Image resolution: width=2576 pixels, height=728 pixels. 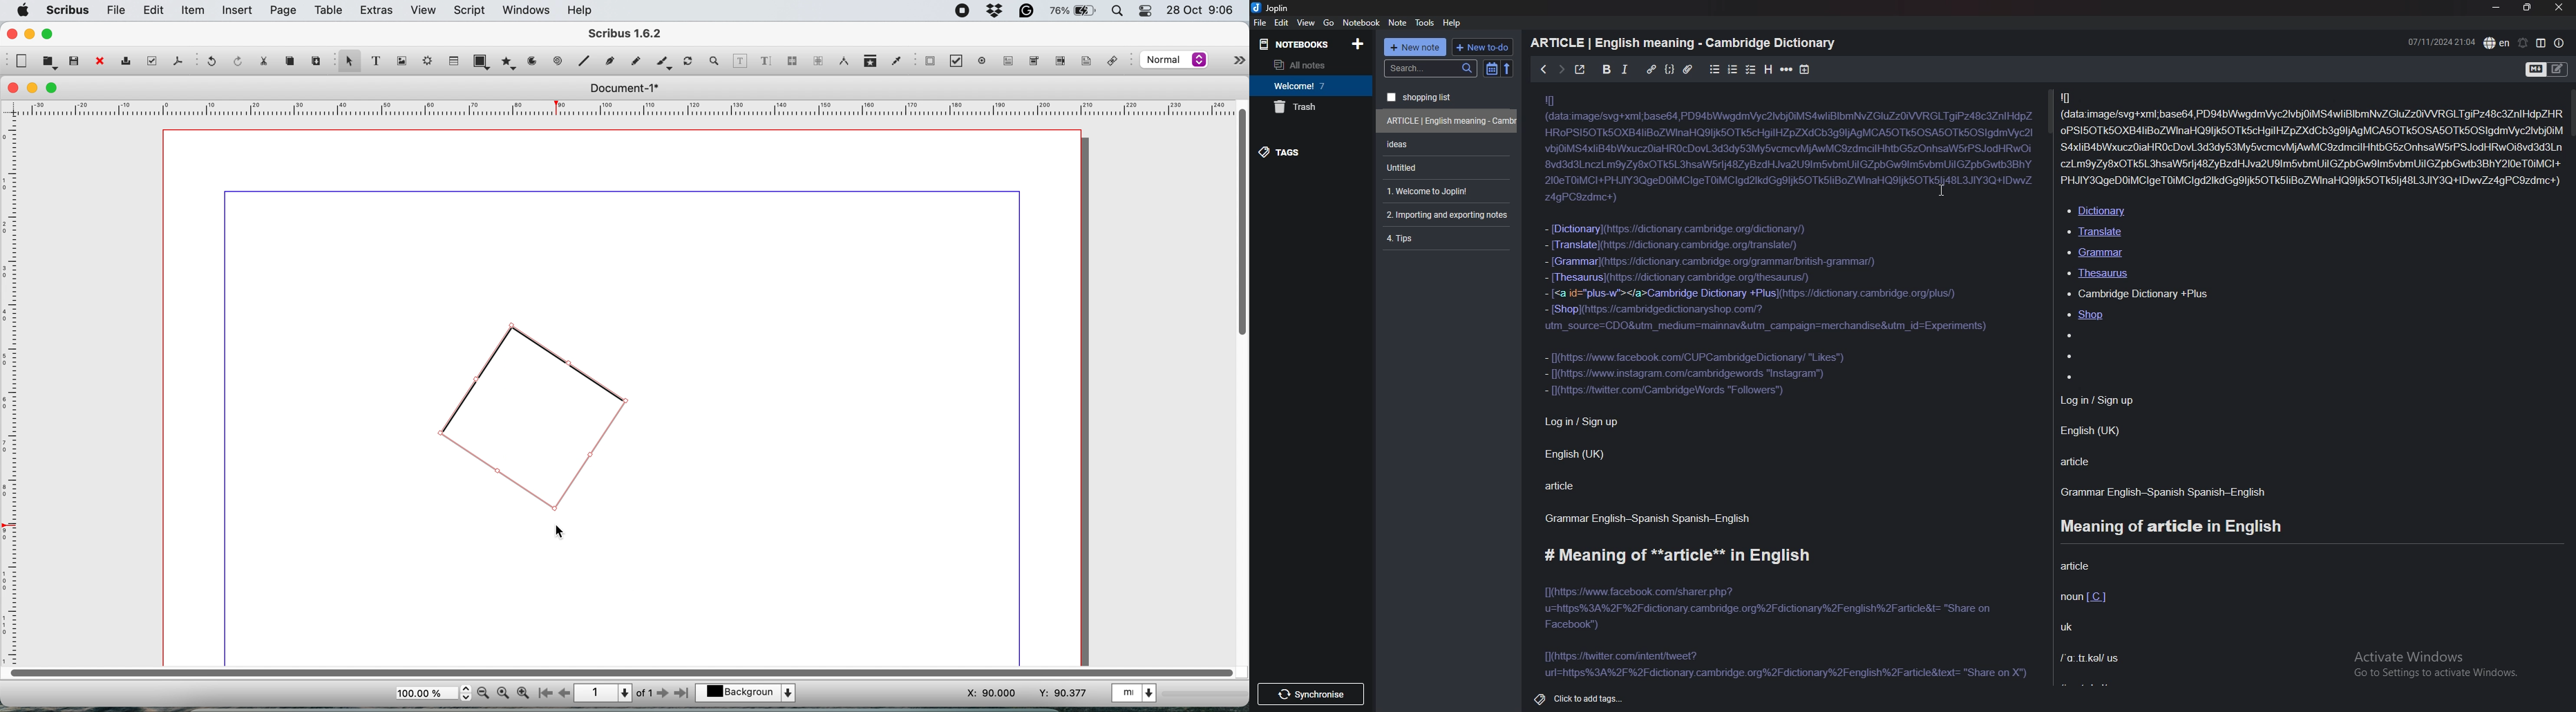 I want to click on note, so click(x=1448, y=97).